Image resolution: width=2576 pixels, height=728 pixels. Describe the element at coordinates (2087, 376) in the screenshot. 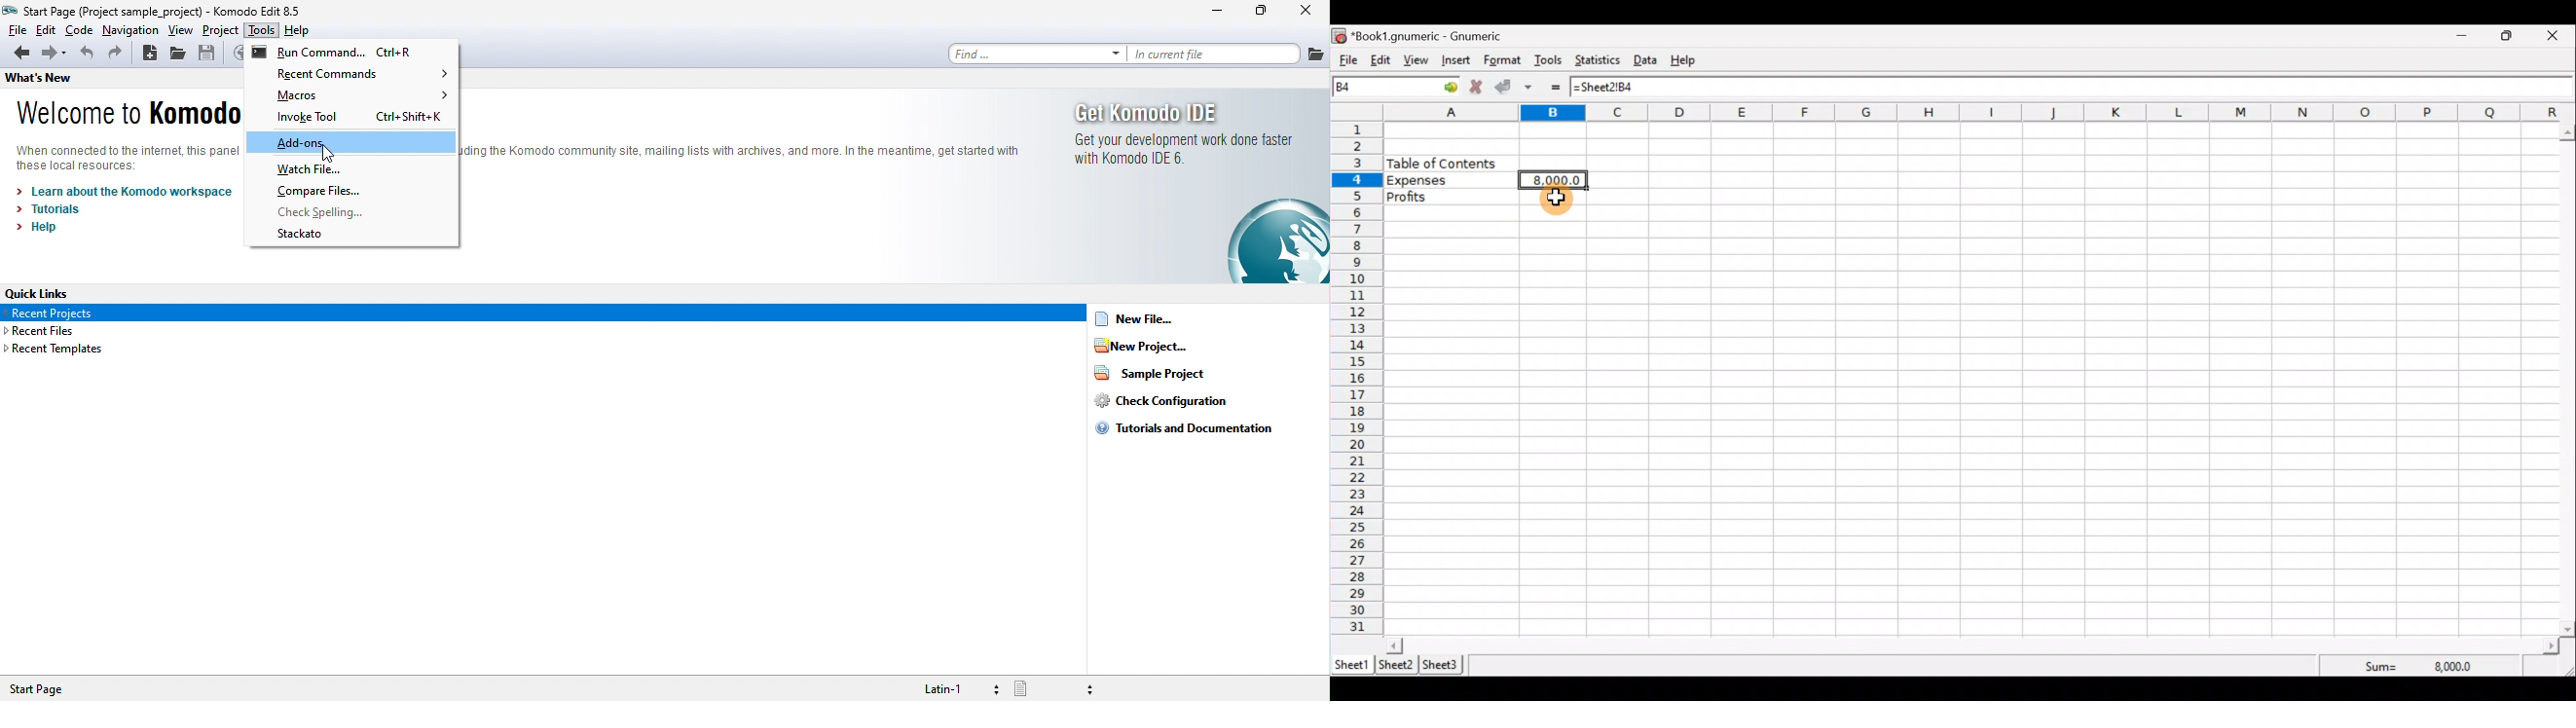

I see `Cells` at that location.